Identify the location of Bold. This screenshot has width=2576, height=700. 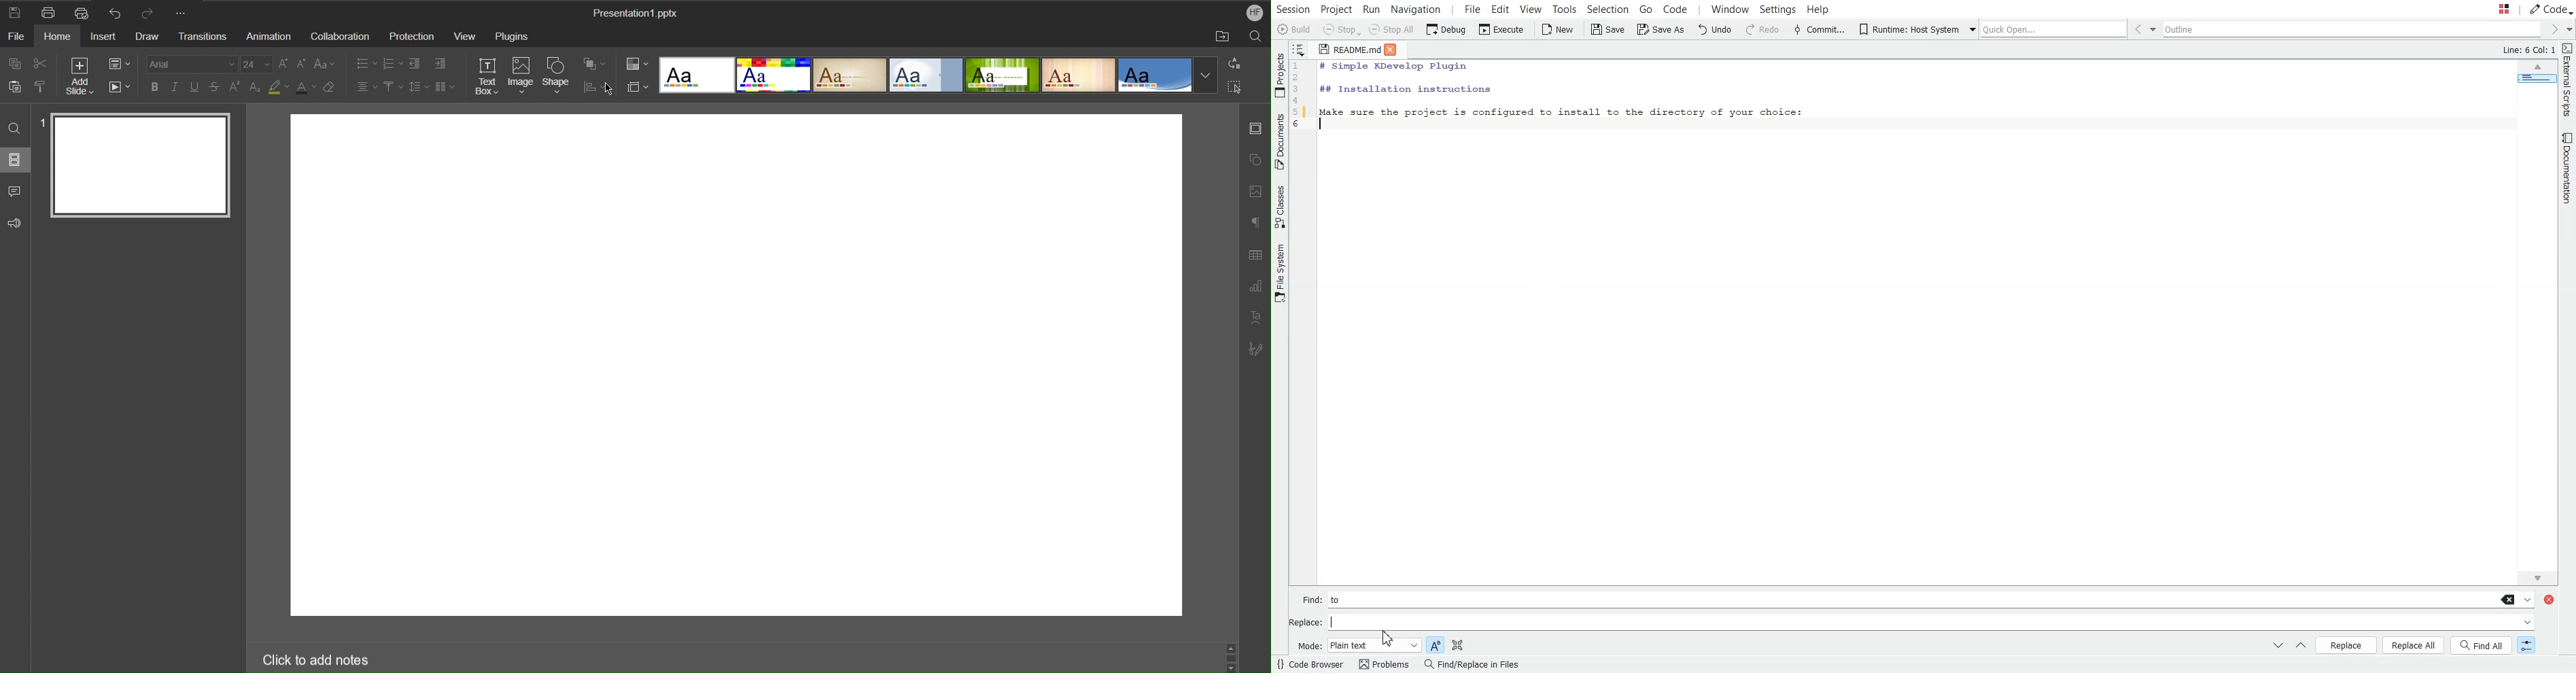
(156, 88).